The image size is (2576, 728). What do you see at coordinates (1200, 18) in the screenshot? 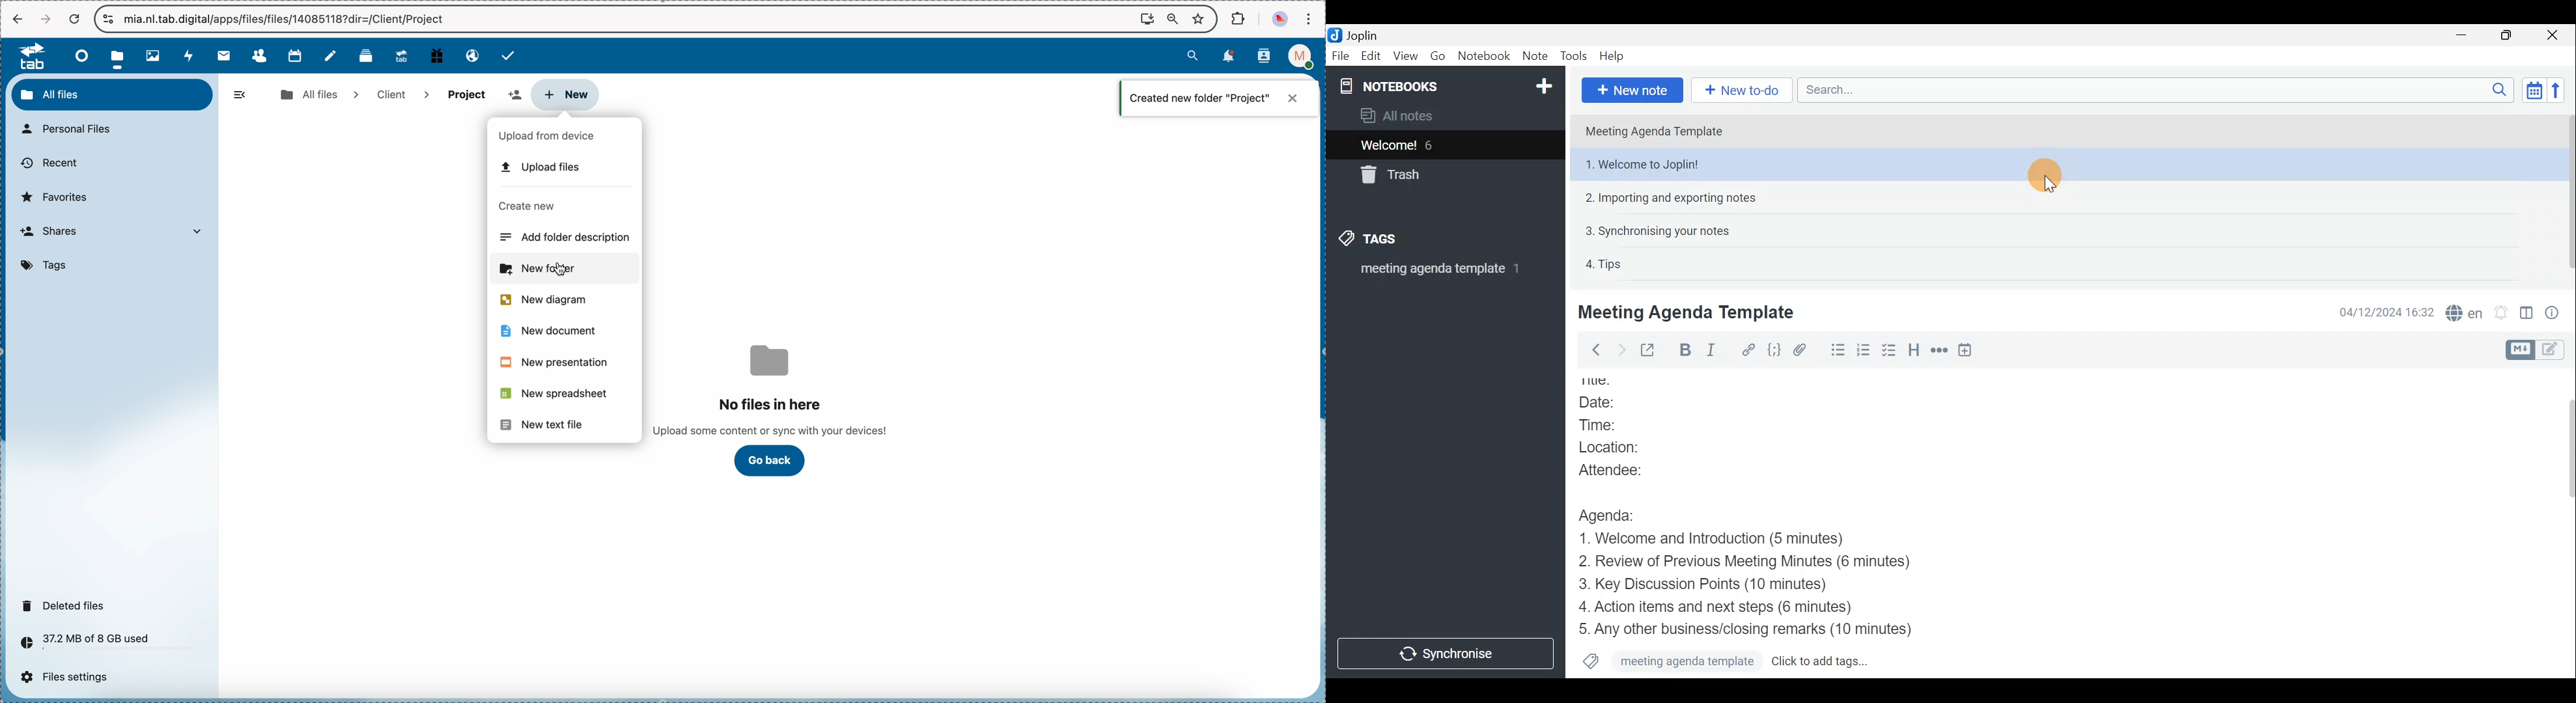
I see `favorites` at bounding box center [1200, 18].